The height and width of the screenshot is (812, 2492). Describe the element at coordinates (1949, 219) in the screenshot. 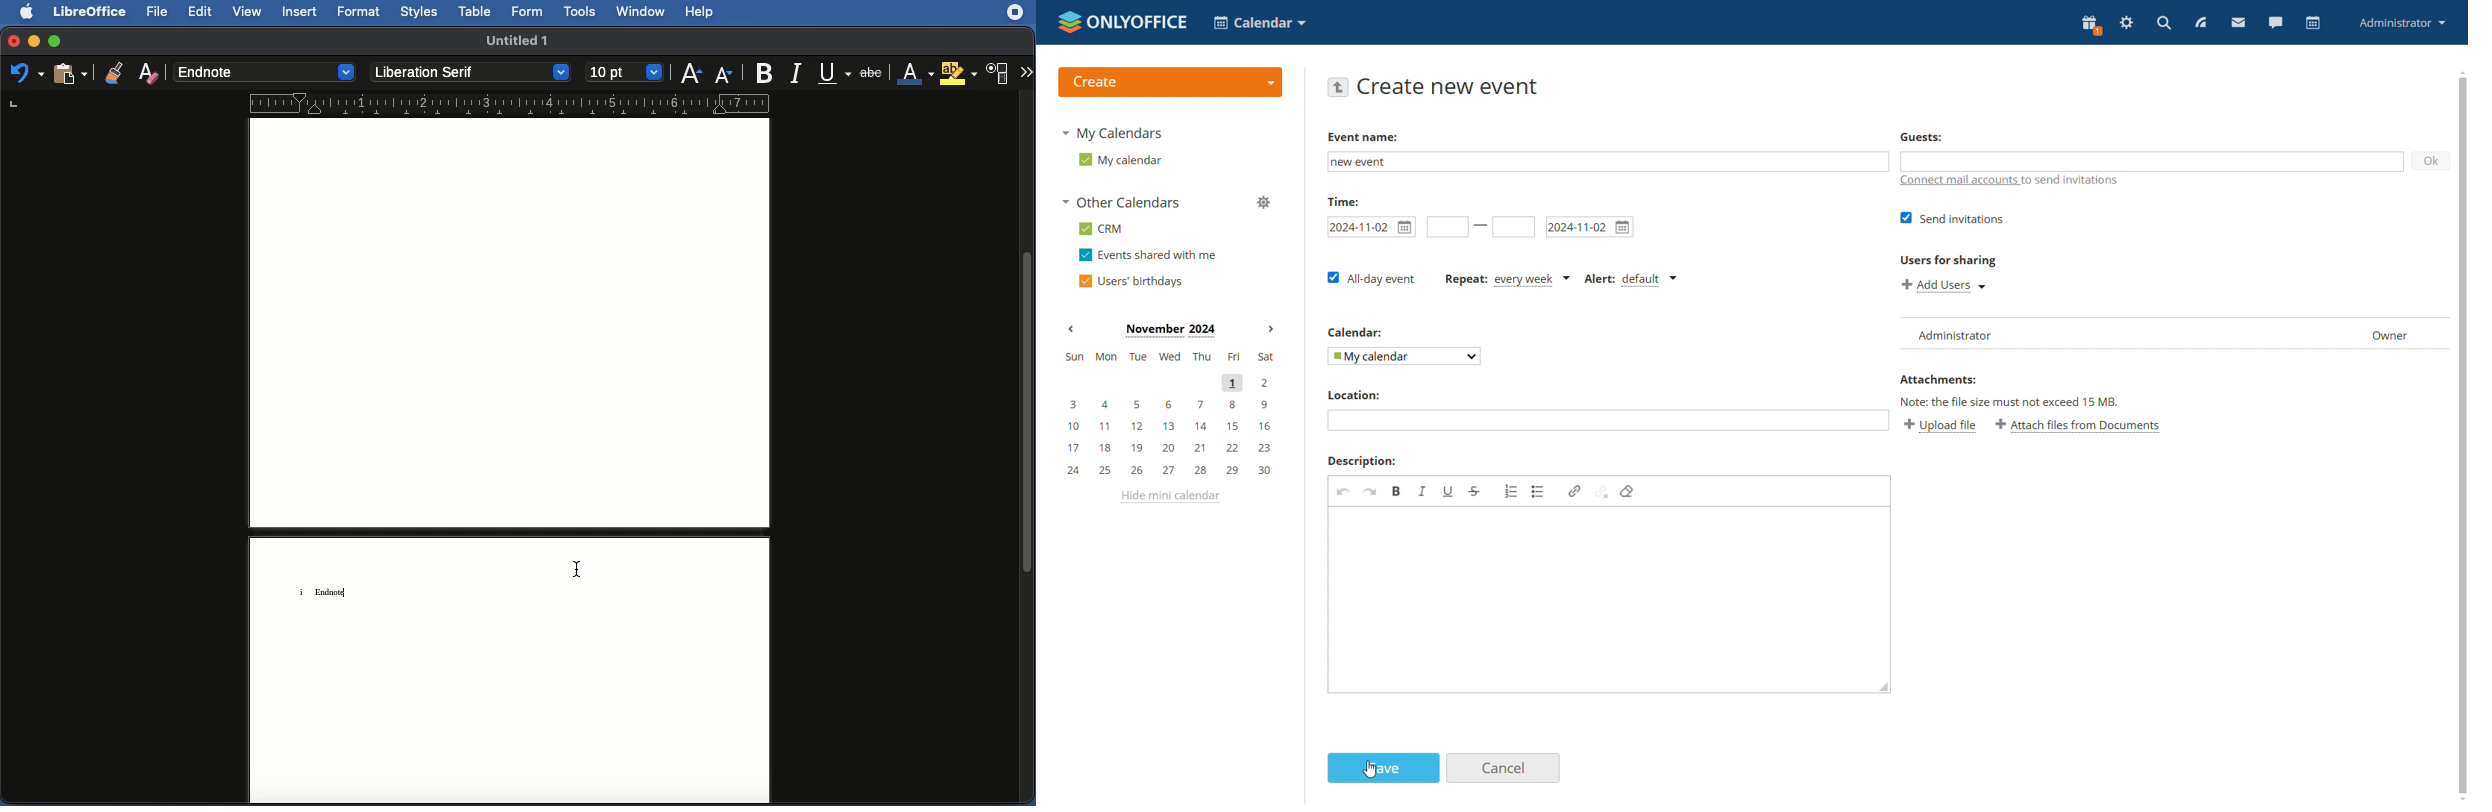

I see `send invitations` at that location.